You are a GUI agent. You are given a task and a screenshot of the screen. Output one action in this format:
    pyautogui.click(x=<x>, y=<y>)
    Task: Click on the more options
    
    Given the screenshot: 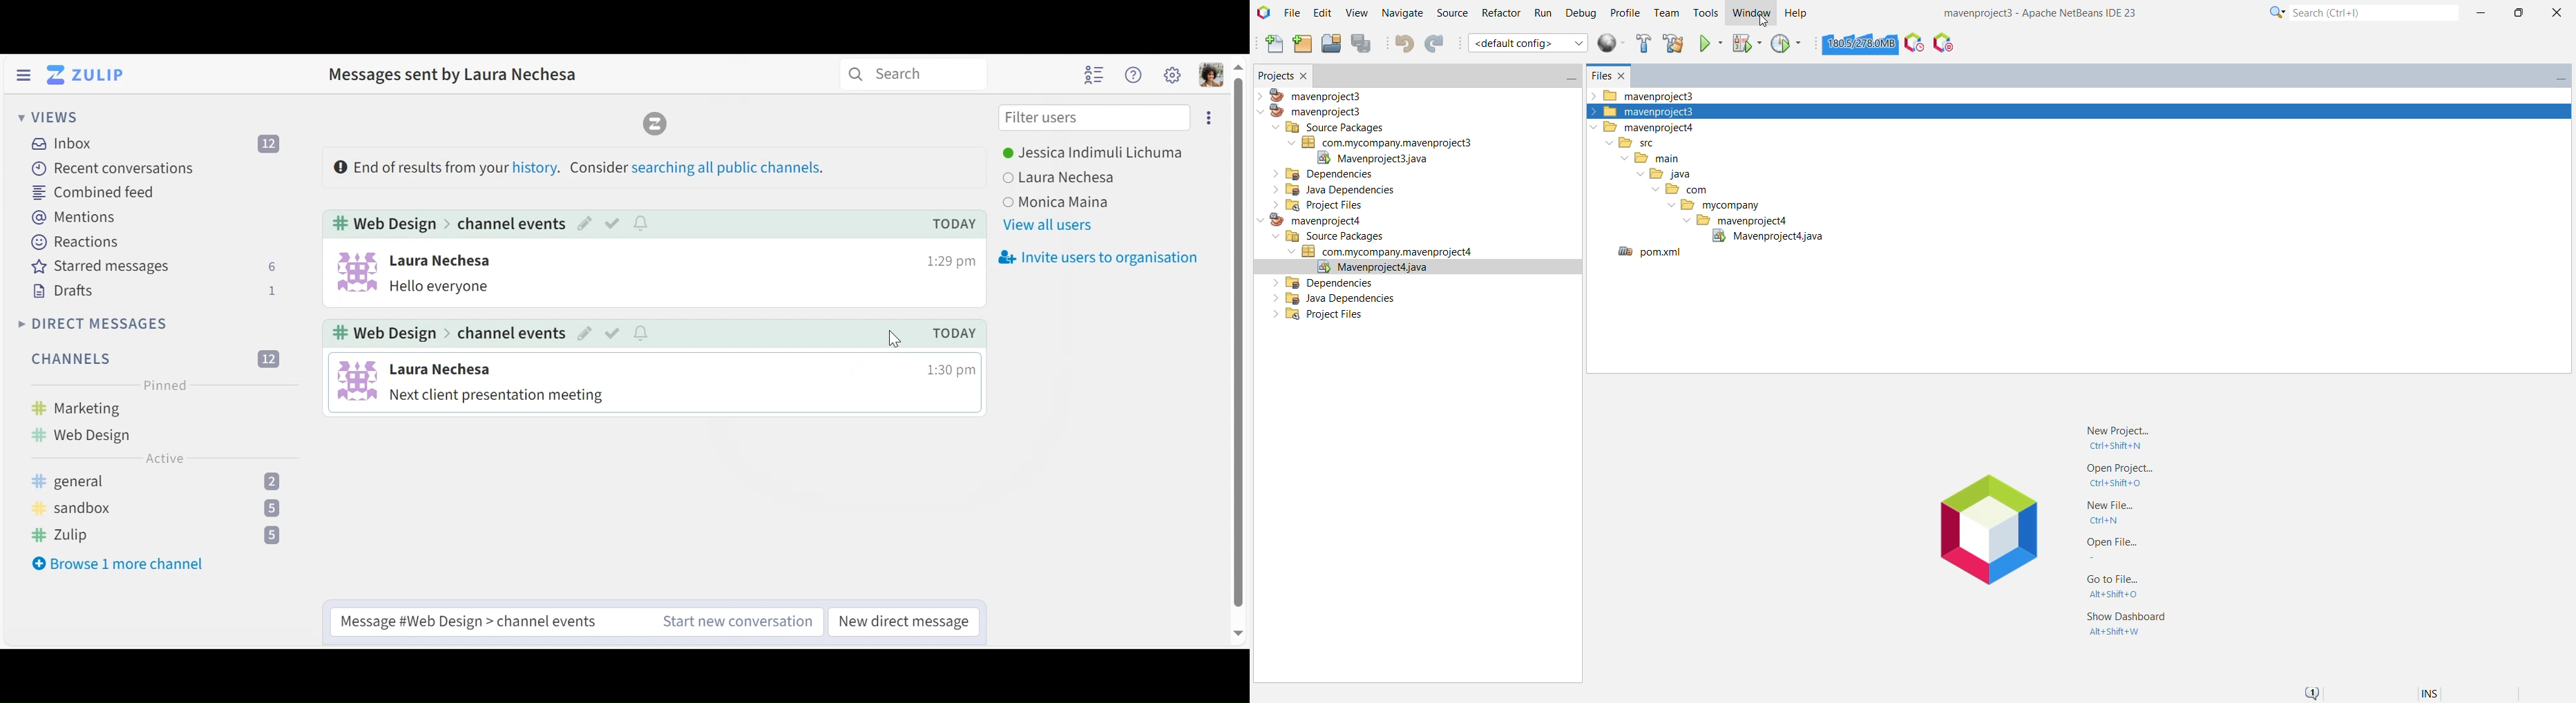 What is the action you would take?
    pyautogui.click(x=1210, y=118)
    